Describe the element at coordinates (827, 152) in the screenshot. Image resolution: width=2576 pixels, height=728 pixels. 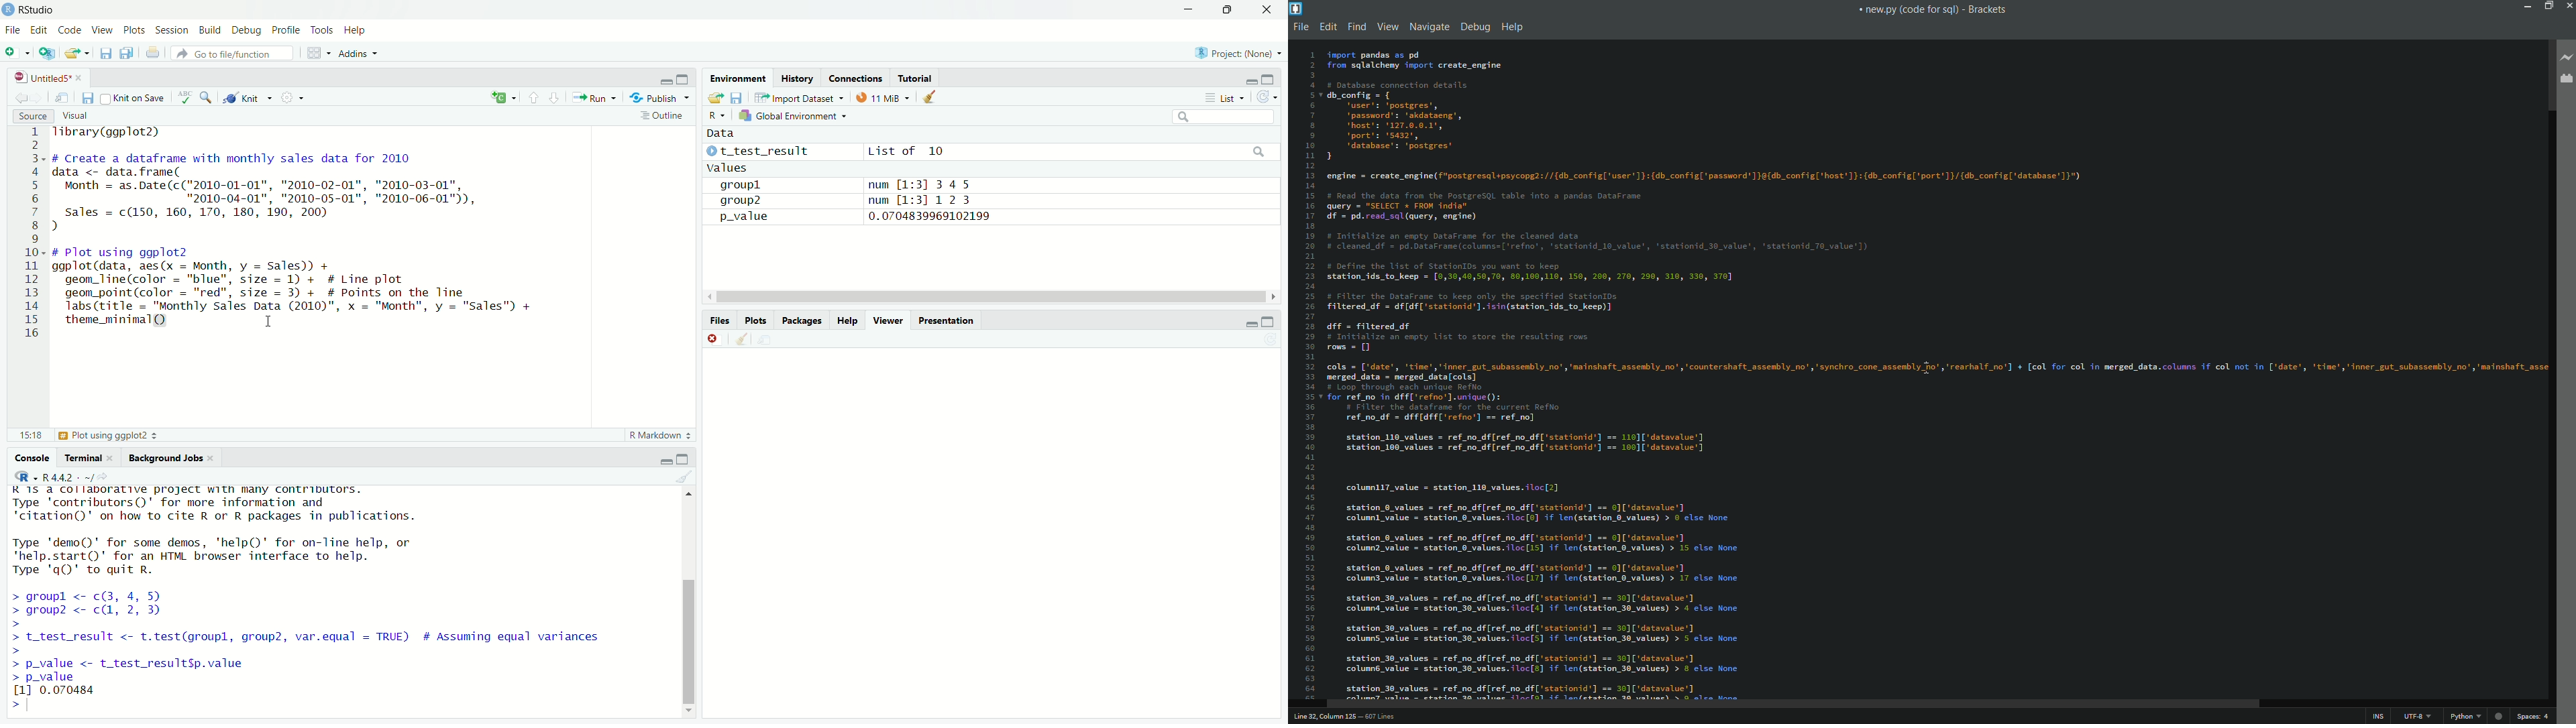
I see `© t_test_result List of 10` at that location.